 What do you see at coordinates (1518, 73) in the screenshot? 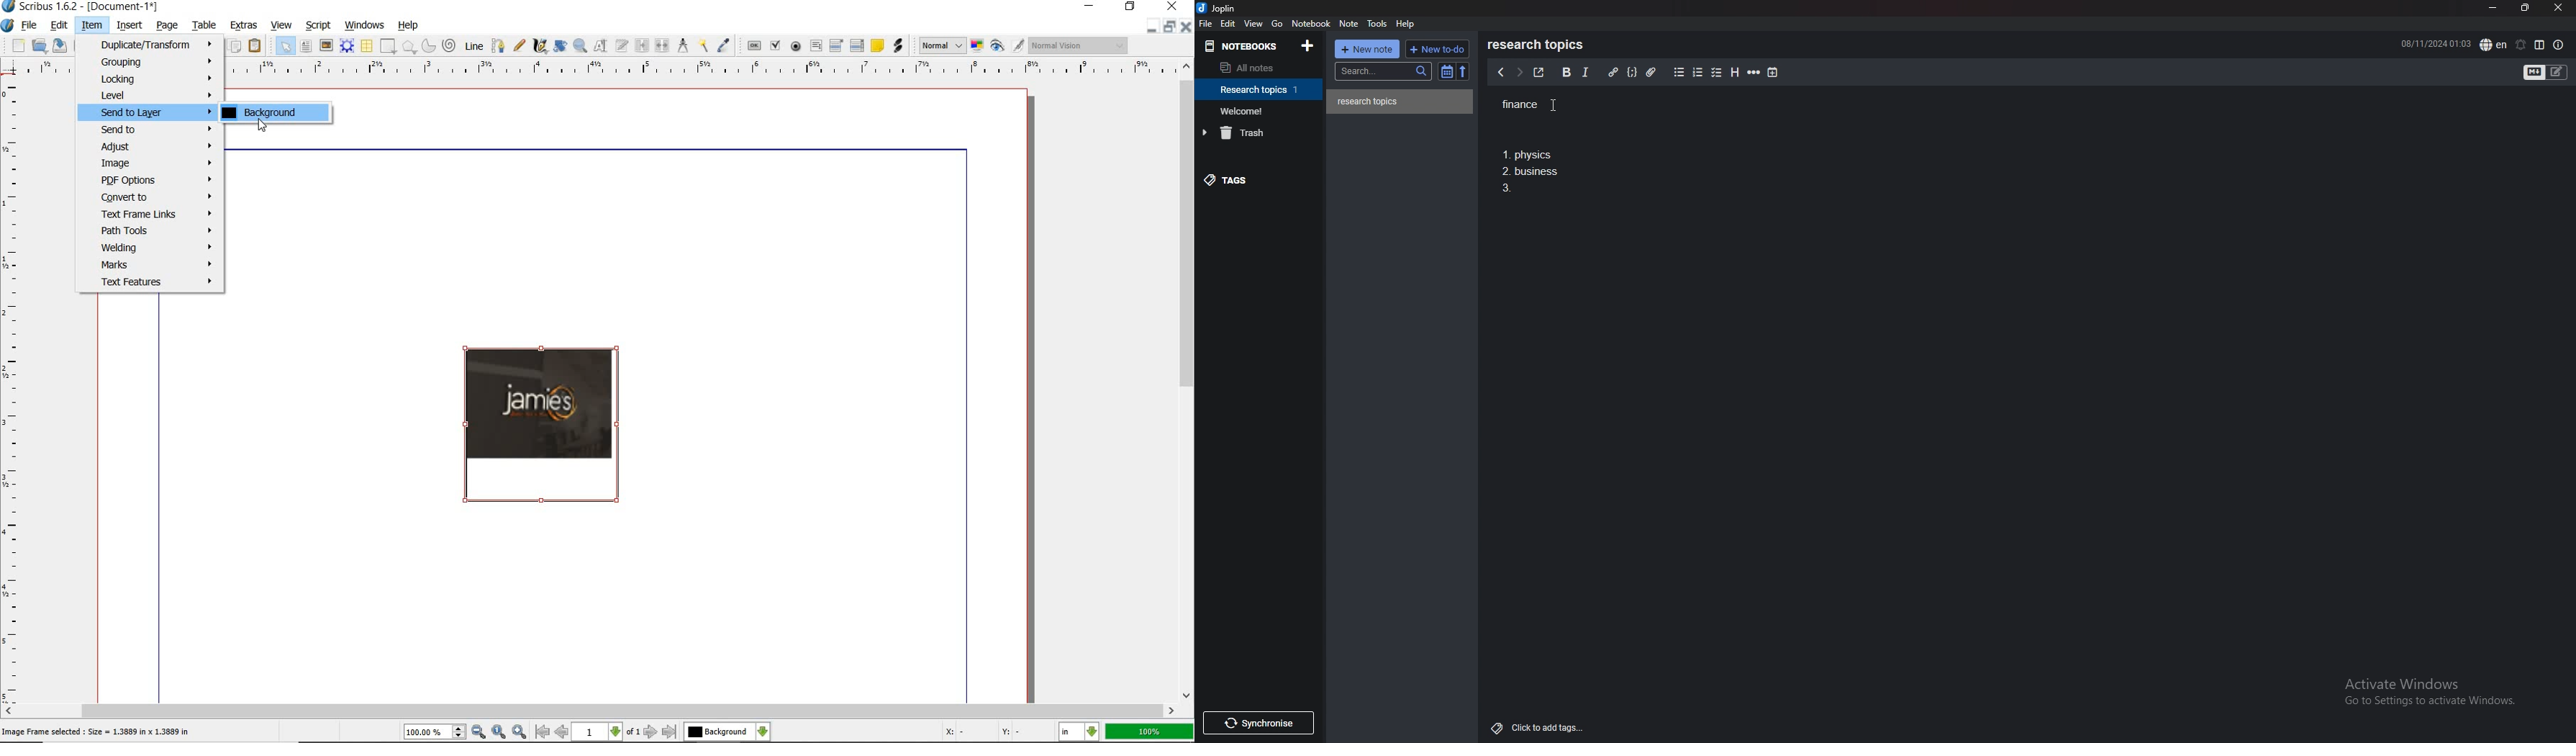
I see `next` at bounding box center [1518, 73].